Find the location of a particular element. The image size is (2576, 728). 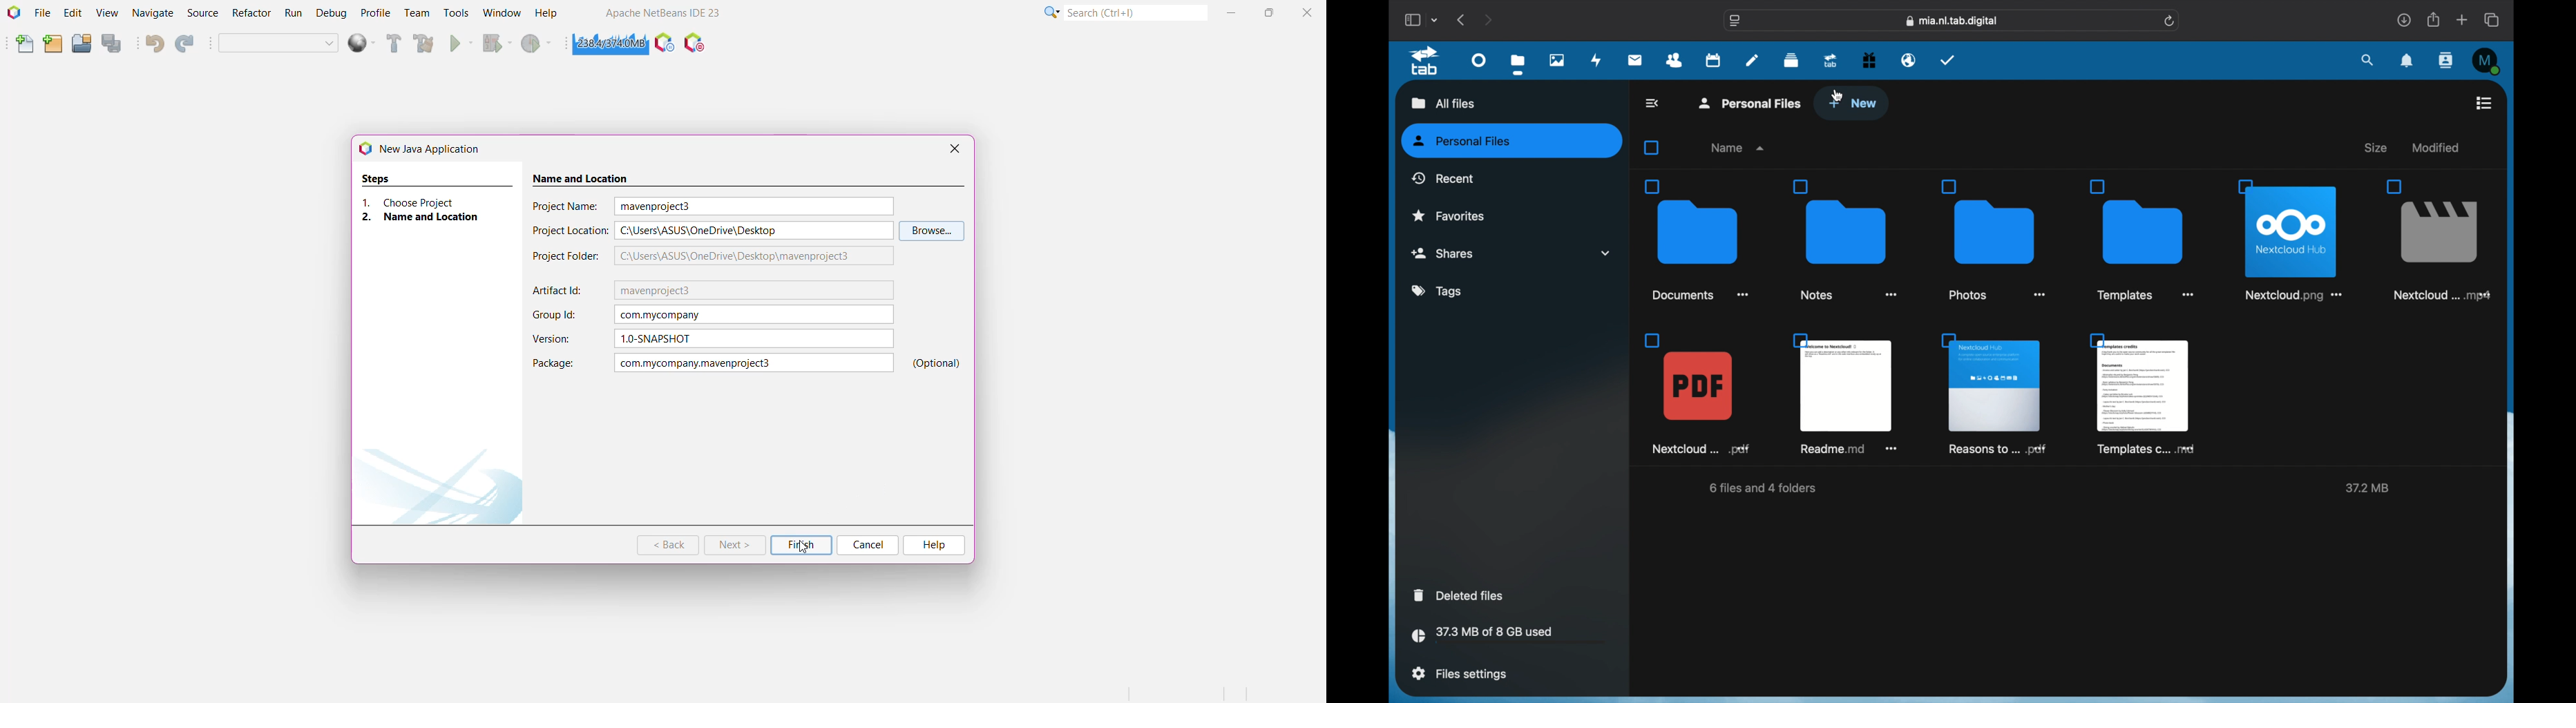

contacts is located at coordinates (2448, 60).